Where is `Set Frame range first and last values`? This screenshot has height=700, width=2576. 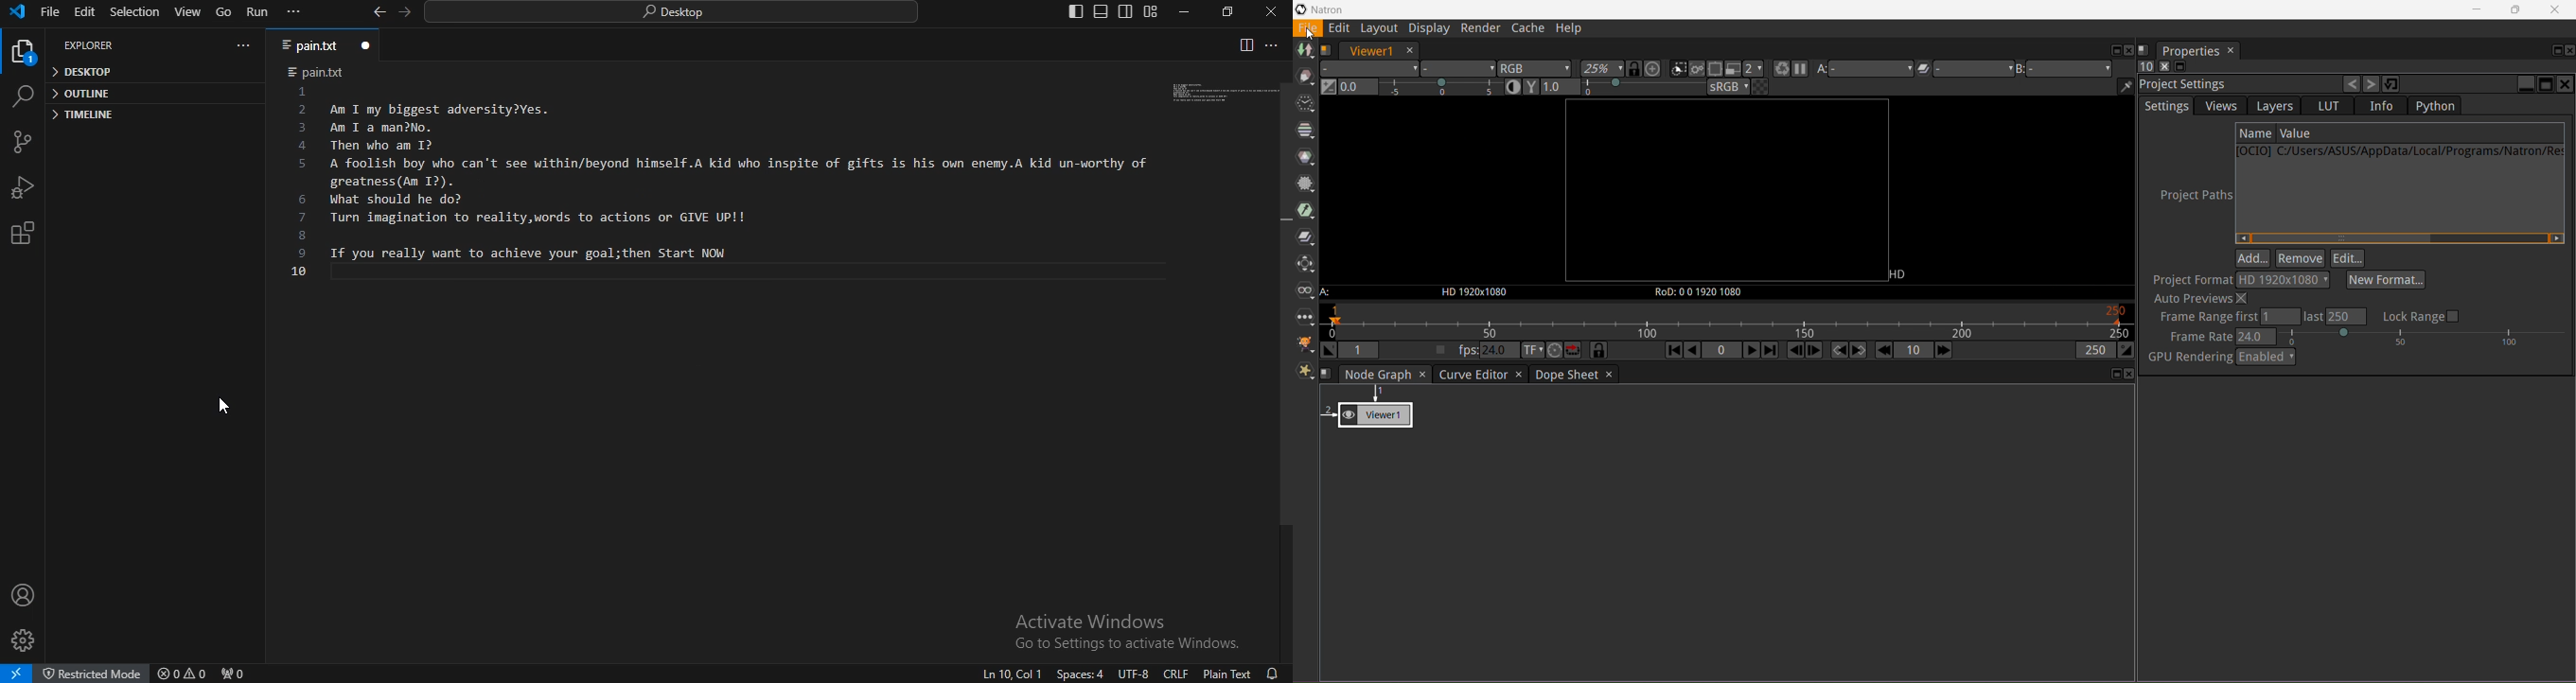 Set Frame range first and last values is located at coordinates (2261, 316).